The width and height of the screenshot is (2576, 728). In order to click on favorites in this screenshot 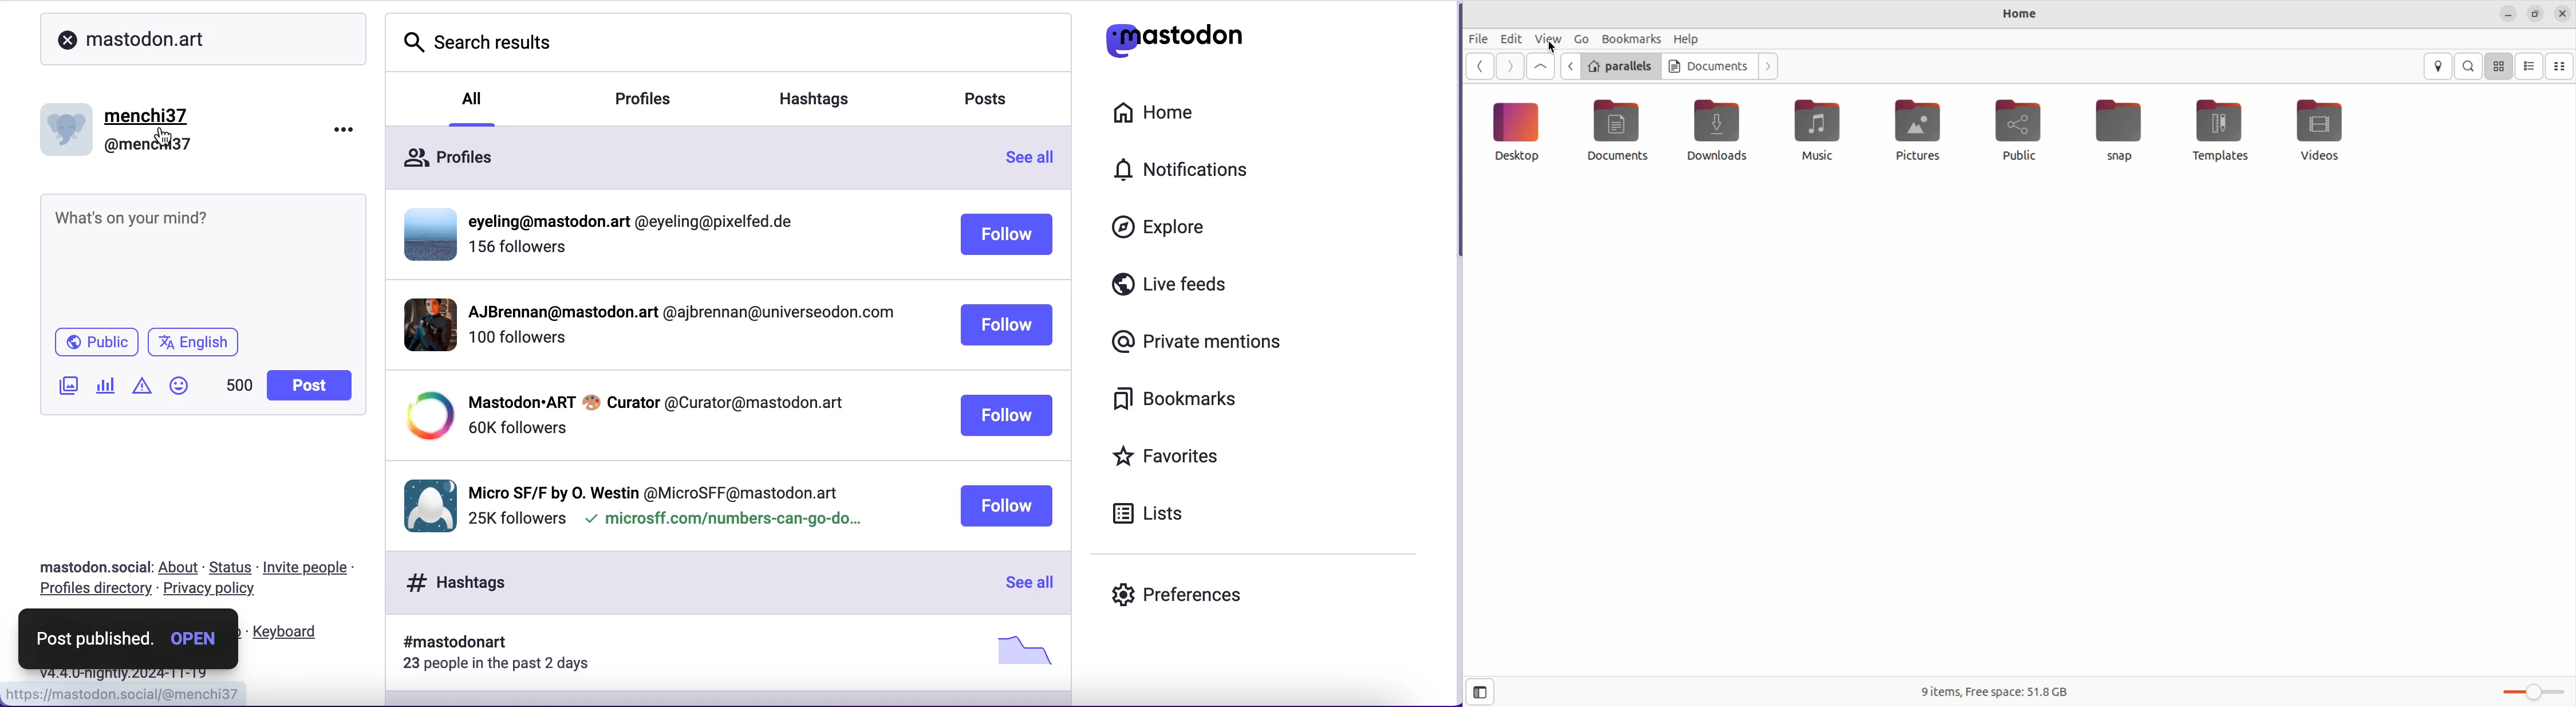, I will do `click(1167, 452)`.